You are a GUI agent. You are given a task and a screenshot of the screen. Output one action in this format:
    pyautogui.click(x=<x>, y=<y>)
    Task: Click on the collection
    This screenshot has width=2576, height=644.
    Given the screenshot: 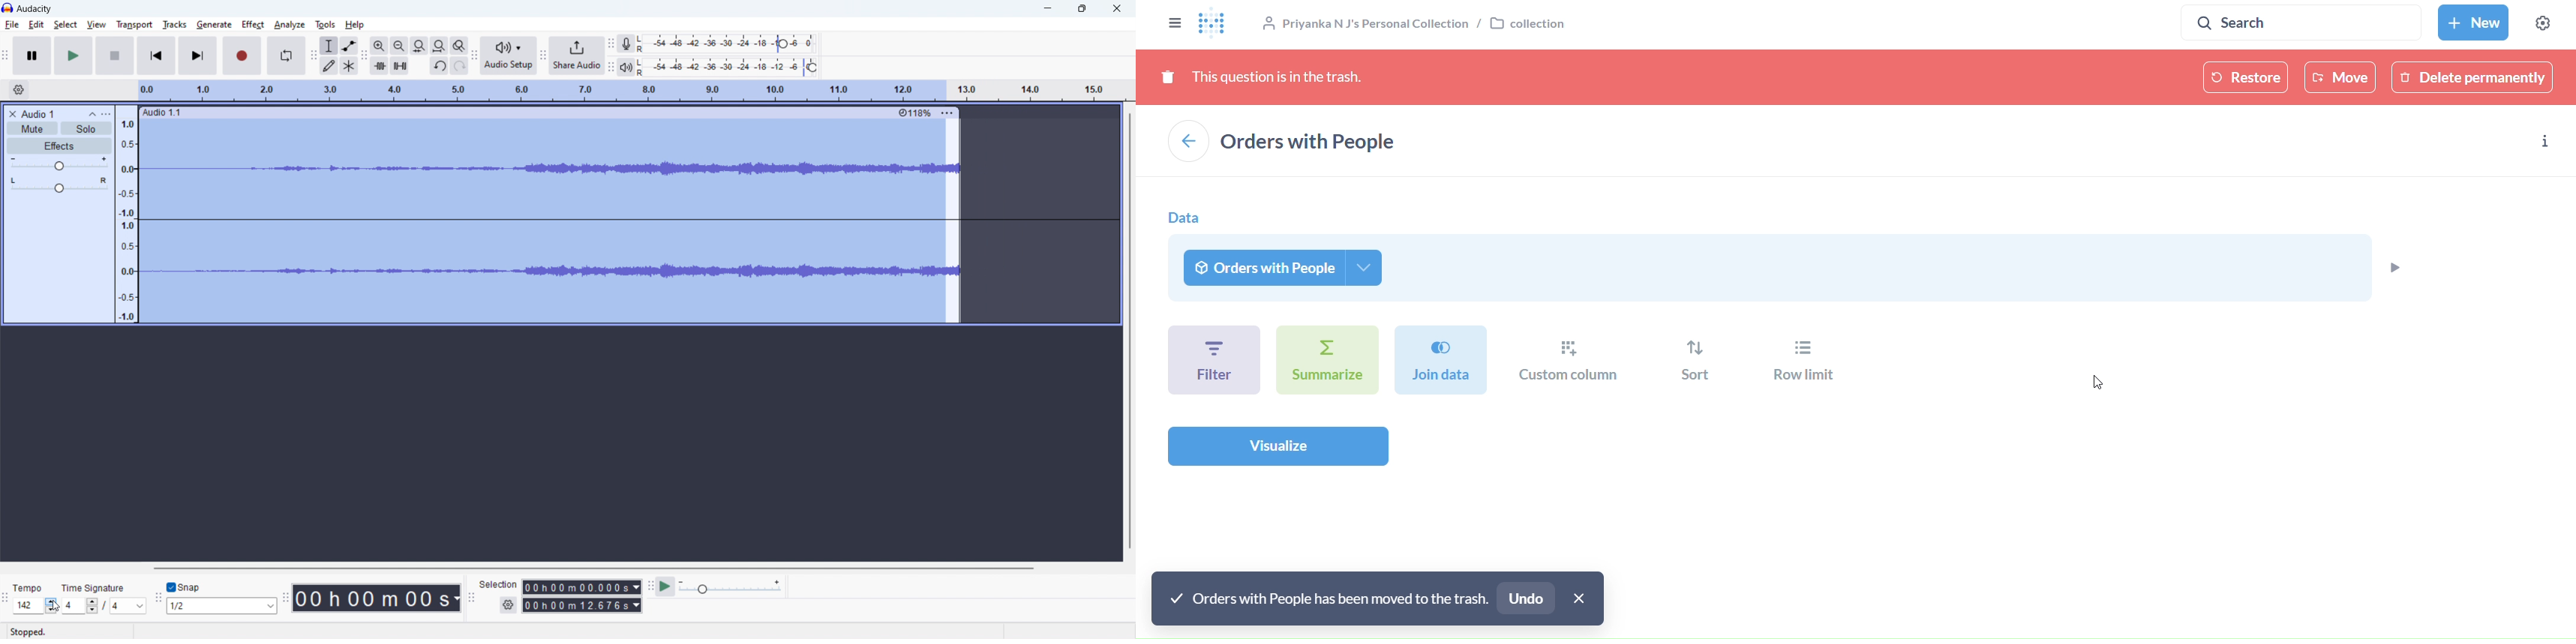 What is the action you would take?
    pyautogui.click(x=1426, y=26)
    